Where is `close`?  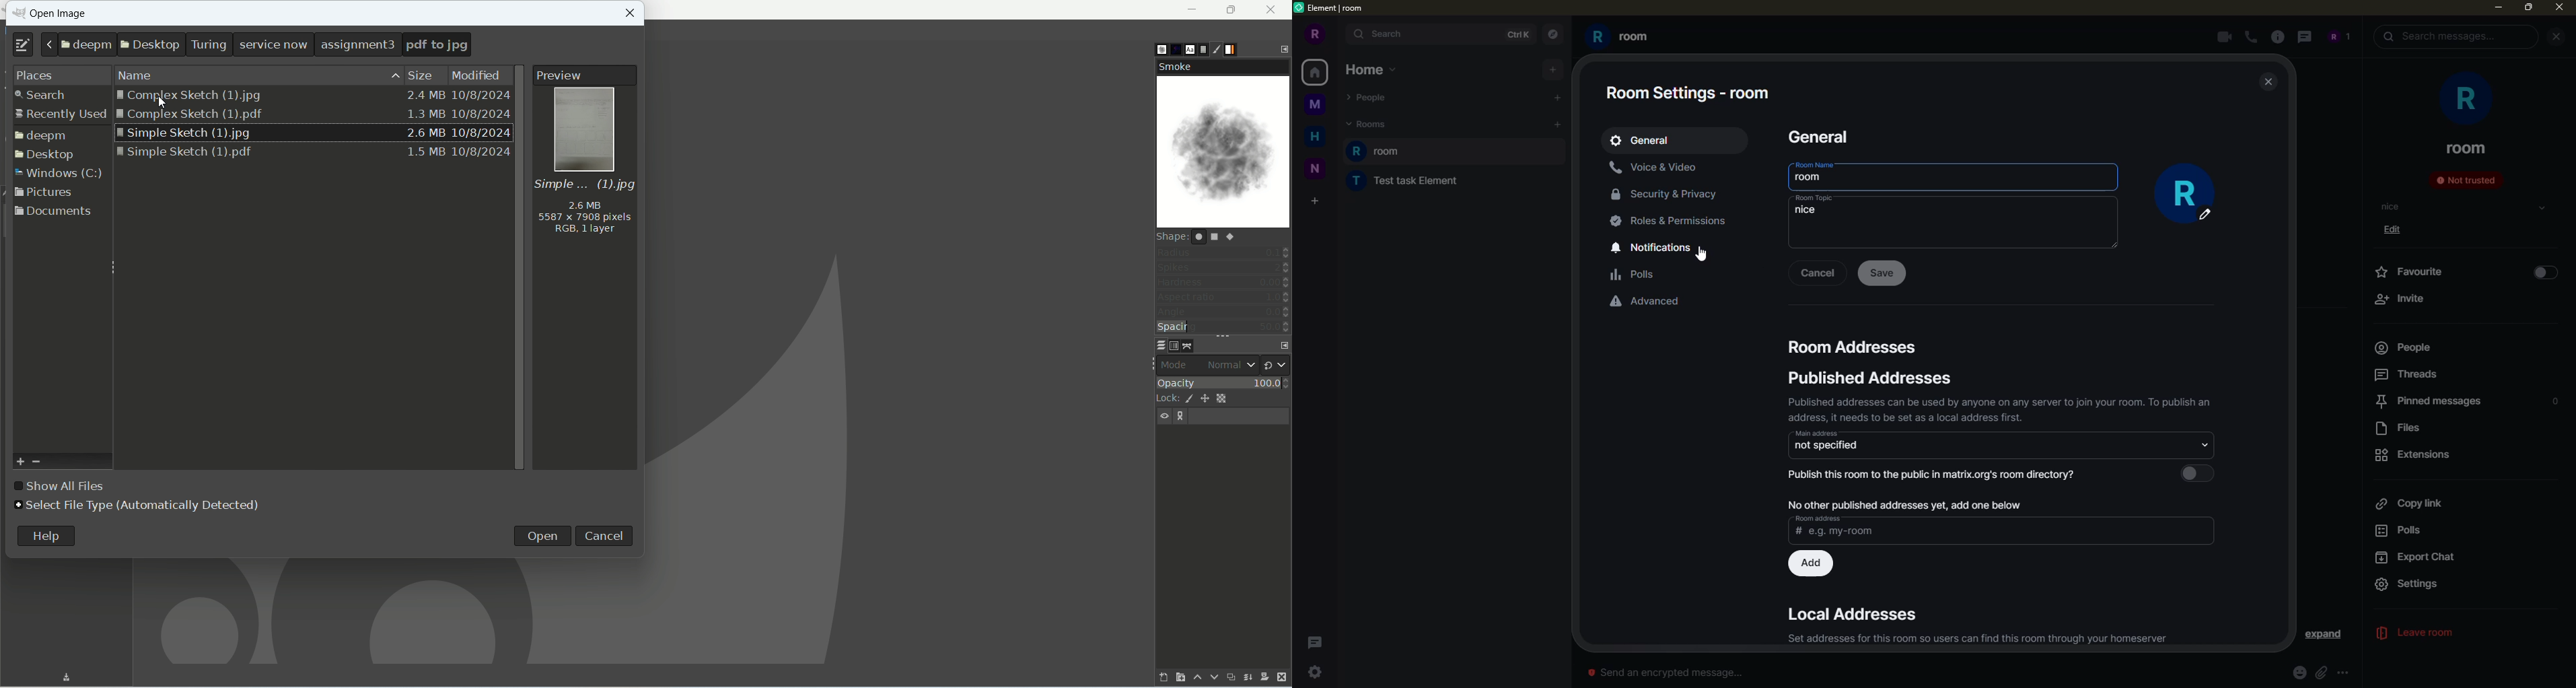 close is located at coordinates (2269, 83).